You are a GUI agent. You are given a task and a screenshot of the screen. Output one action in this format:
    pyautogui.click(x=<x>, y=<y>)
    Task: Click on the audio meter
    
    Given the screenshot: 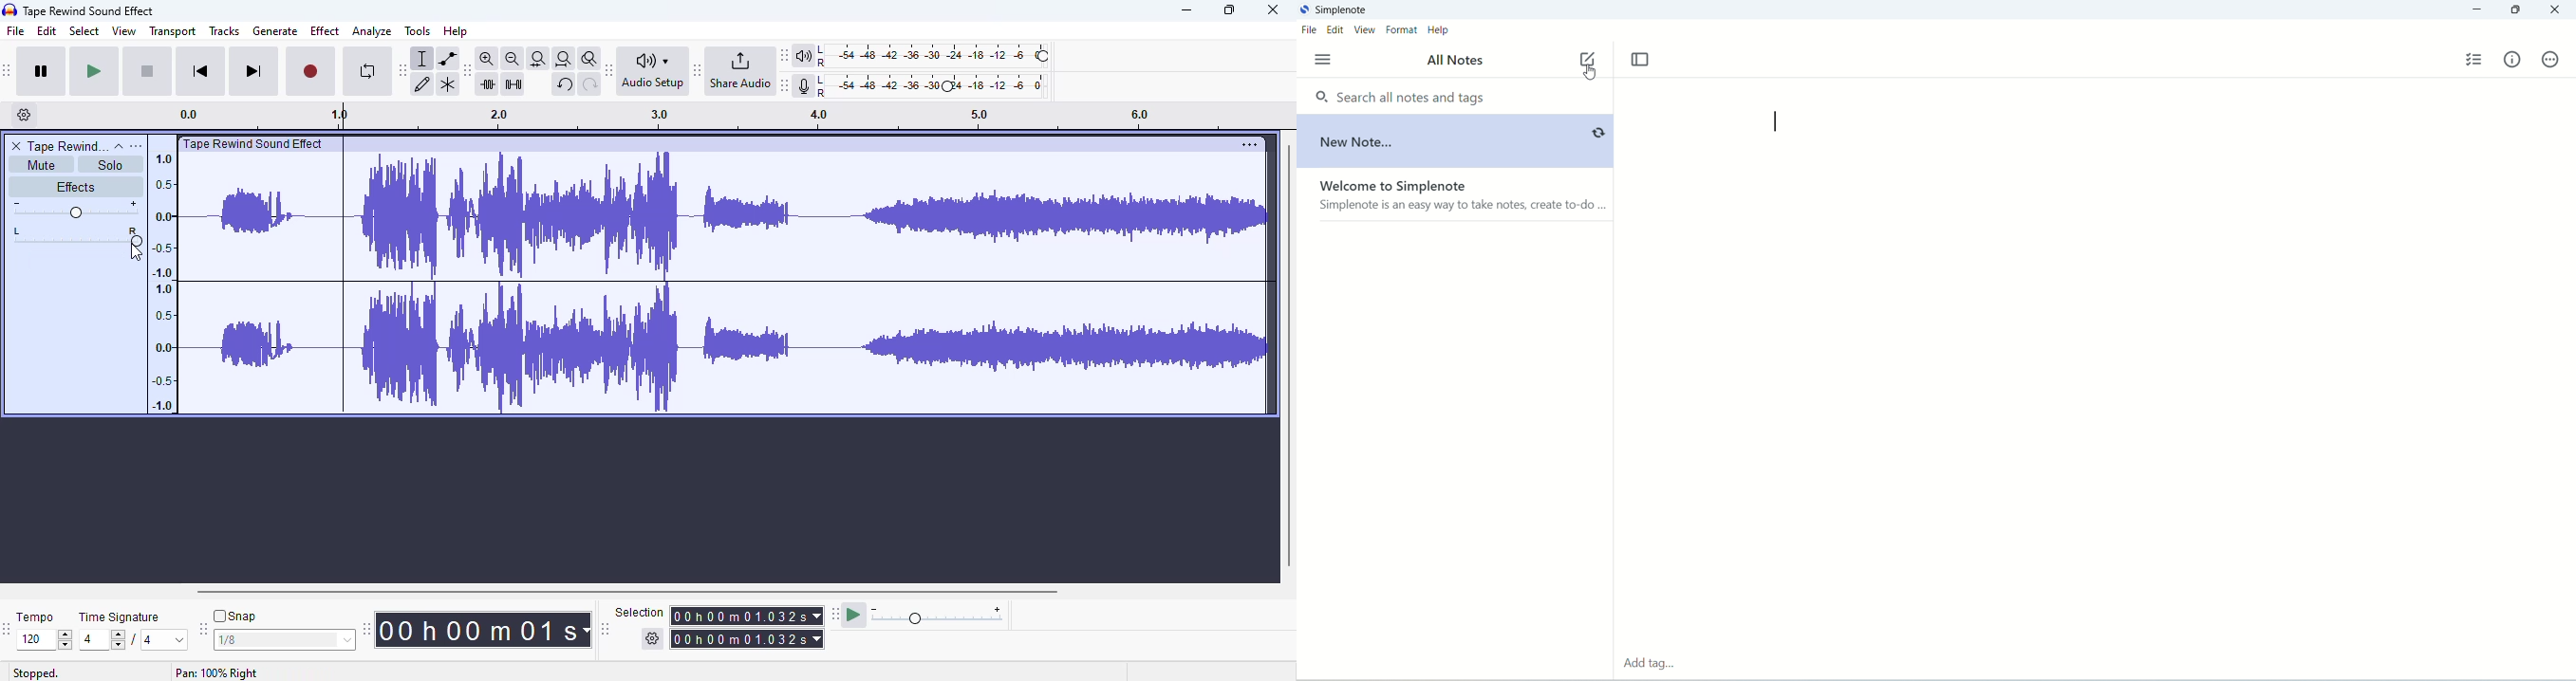 What is the action you would take?
    pyautogui.click(x=924, y=87)
    